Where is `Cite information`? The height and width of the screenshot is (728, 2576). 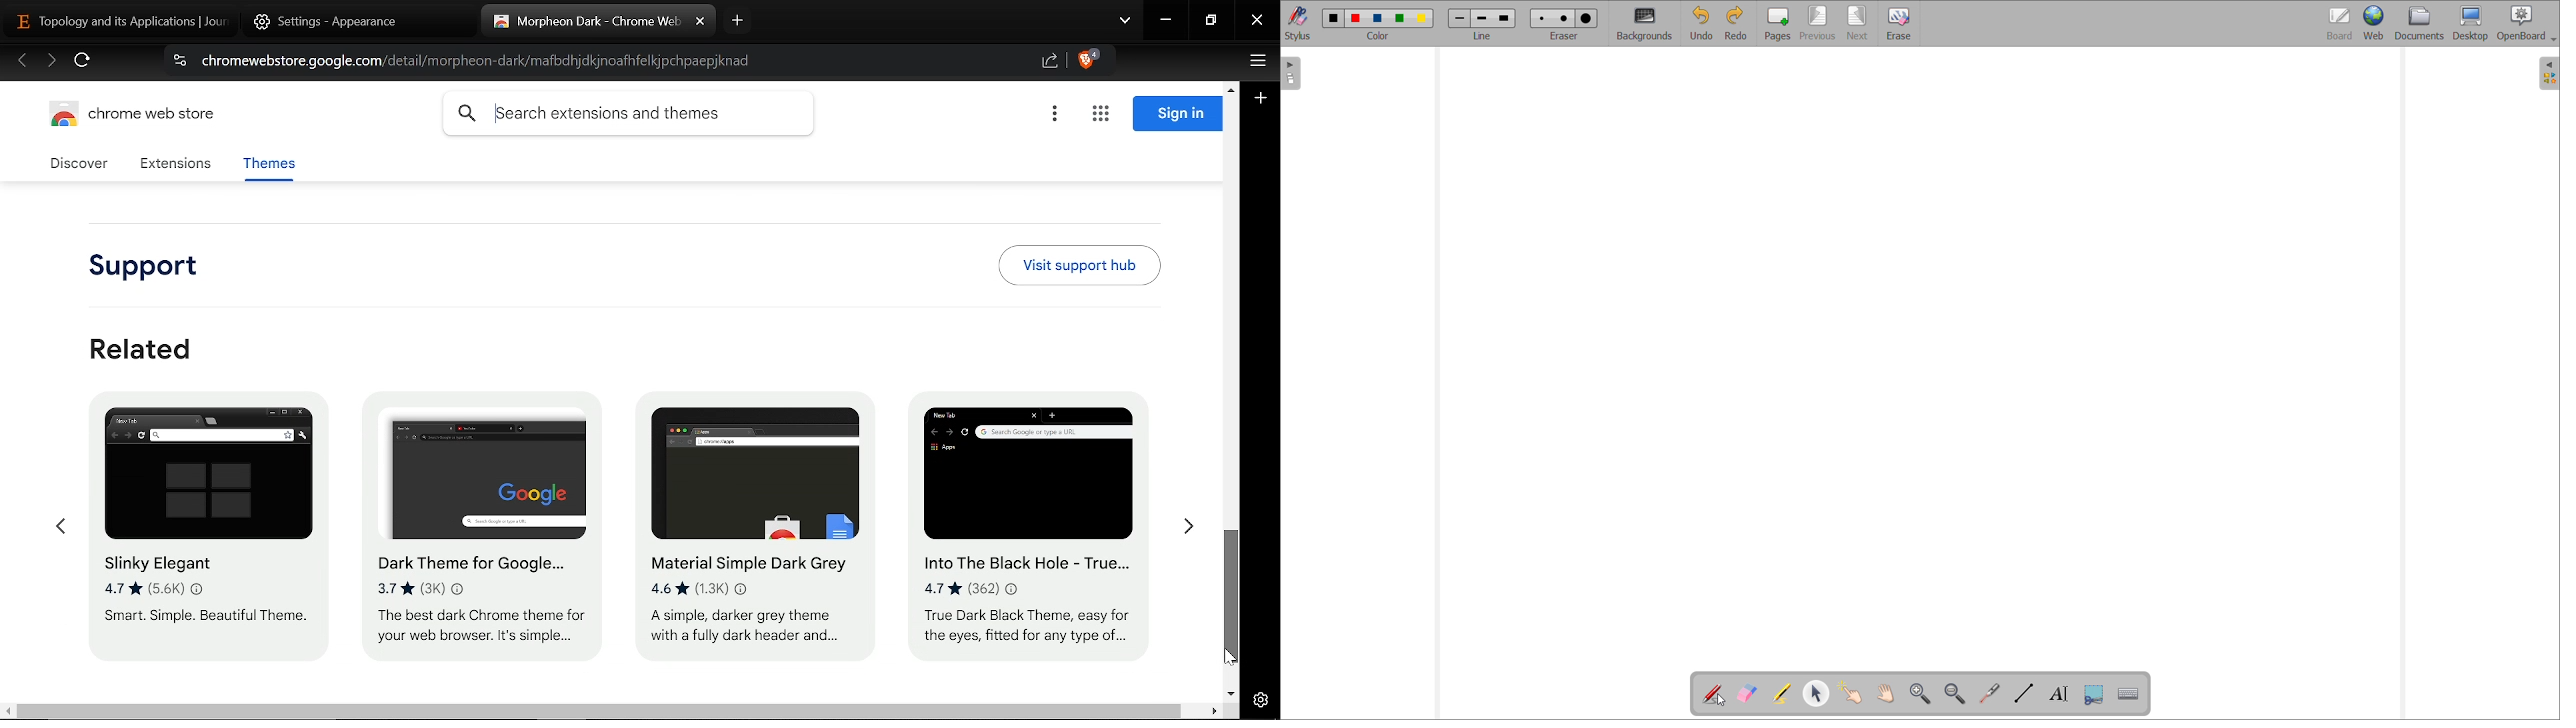
Cite information is located at coordinates (178, 63).